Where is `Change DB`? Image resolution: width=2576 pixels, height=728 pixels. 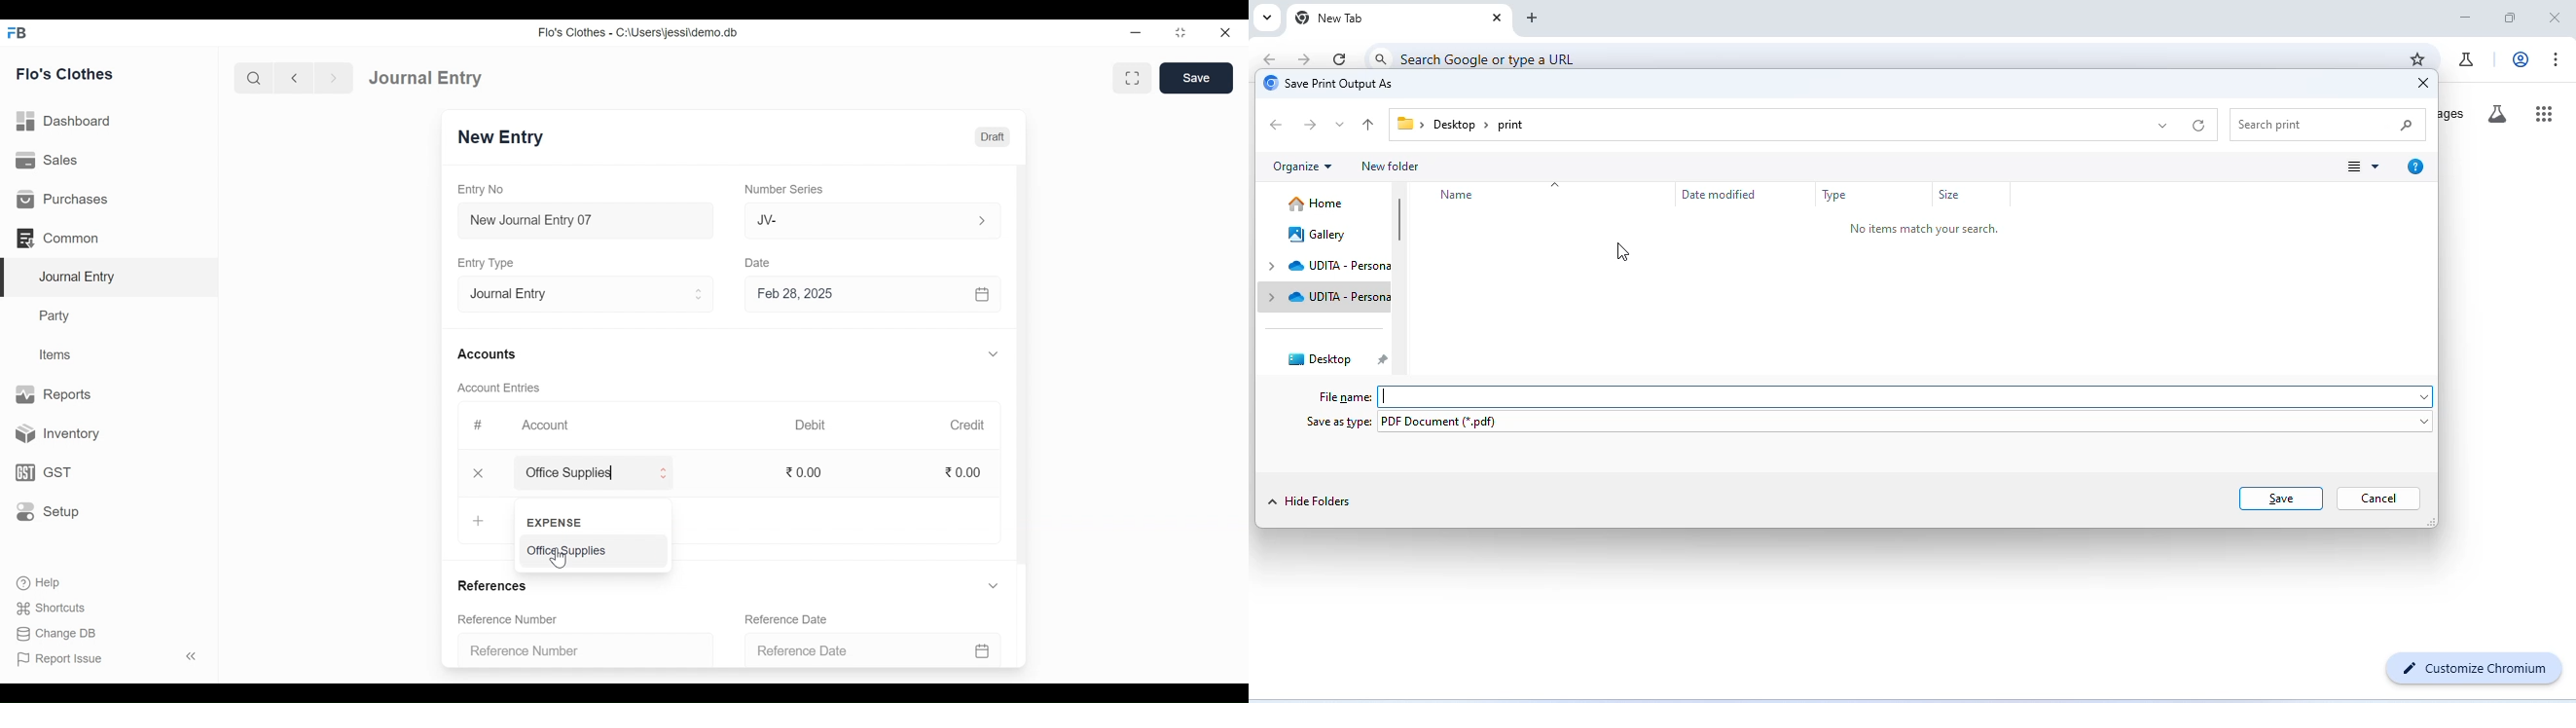 Change DB is located at coordinates (55, 632).